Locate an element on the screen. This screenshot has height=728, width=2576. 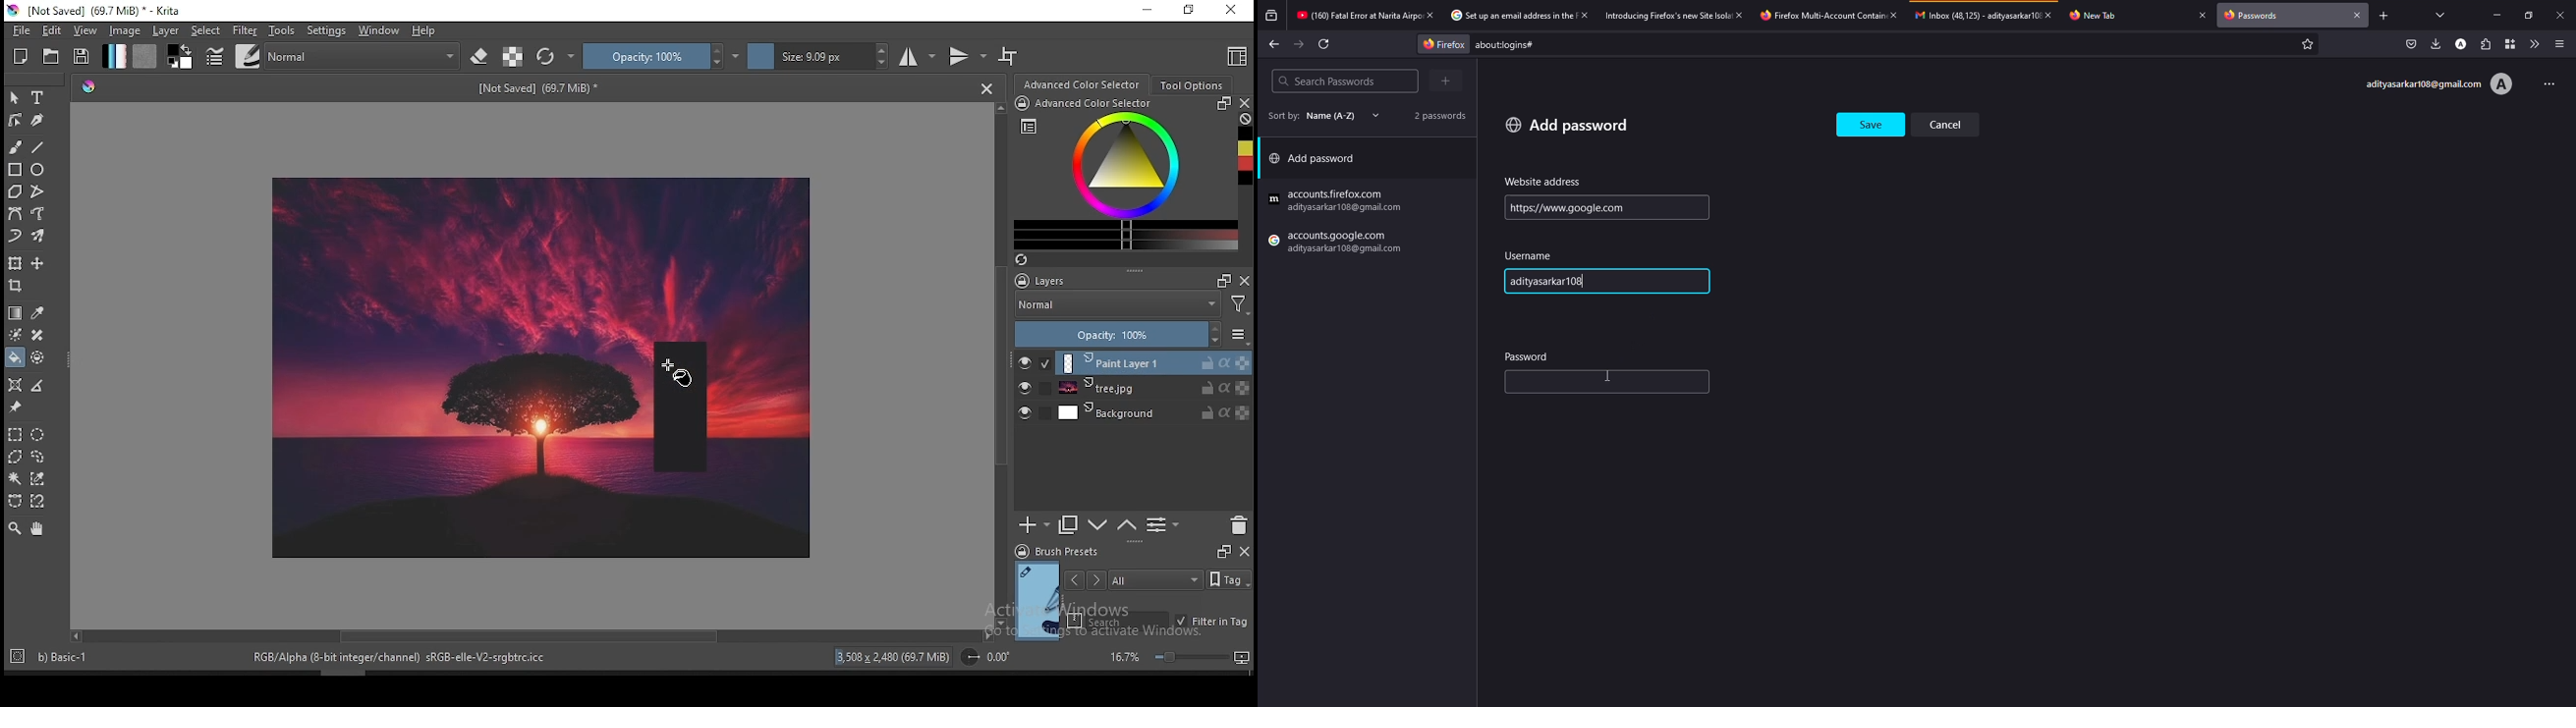
rectangle shape is located at coordinates (691, 404).